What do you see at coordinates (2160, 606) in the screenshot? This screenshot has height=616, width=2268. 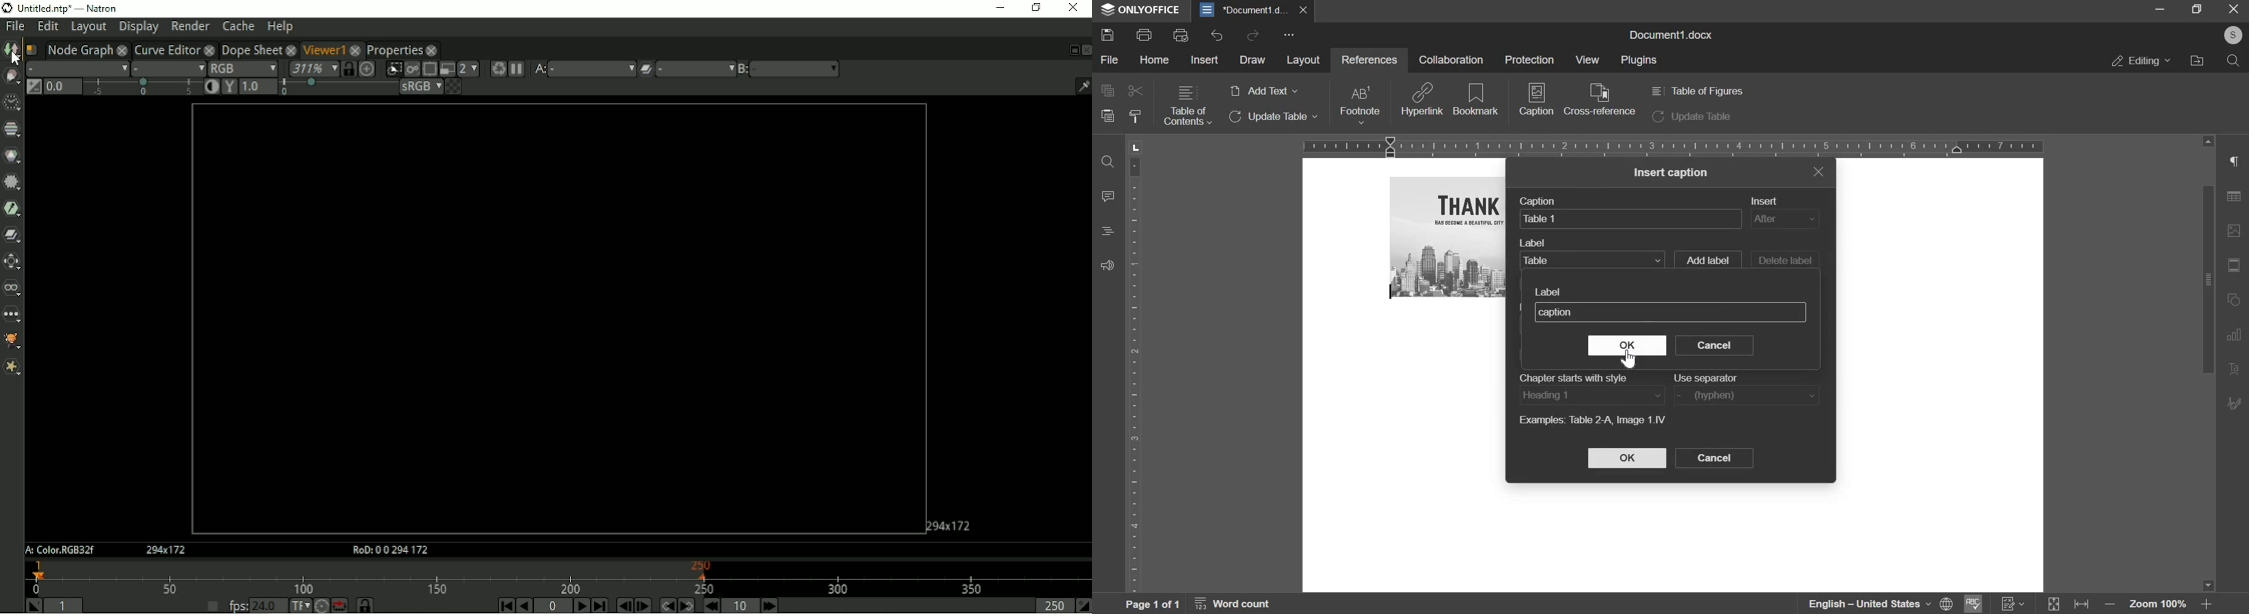 I see `zoom 100%` at bounding box center [2160, 606].